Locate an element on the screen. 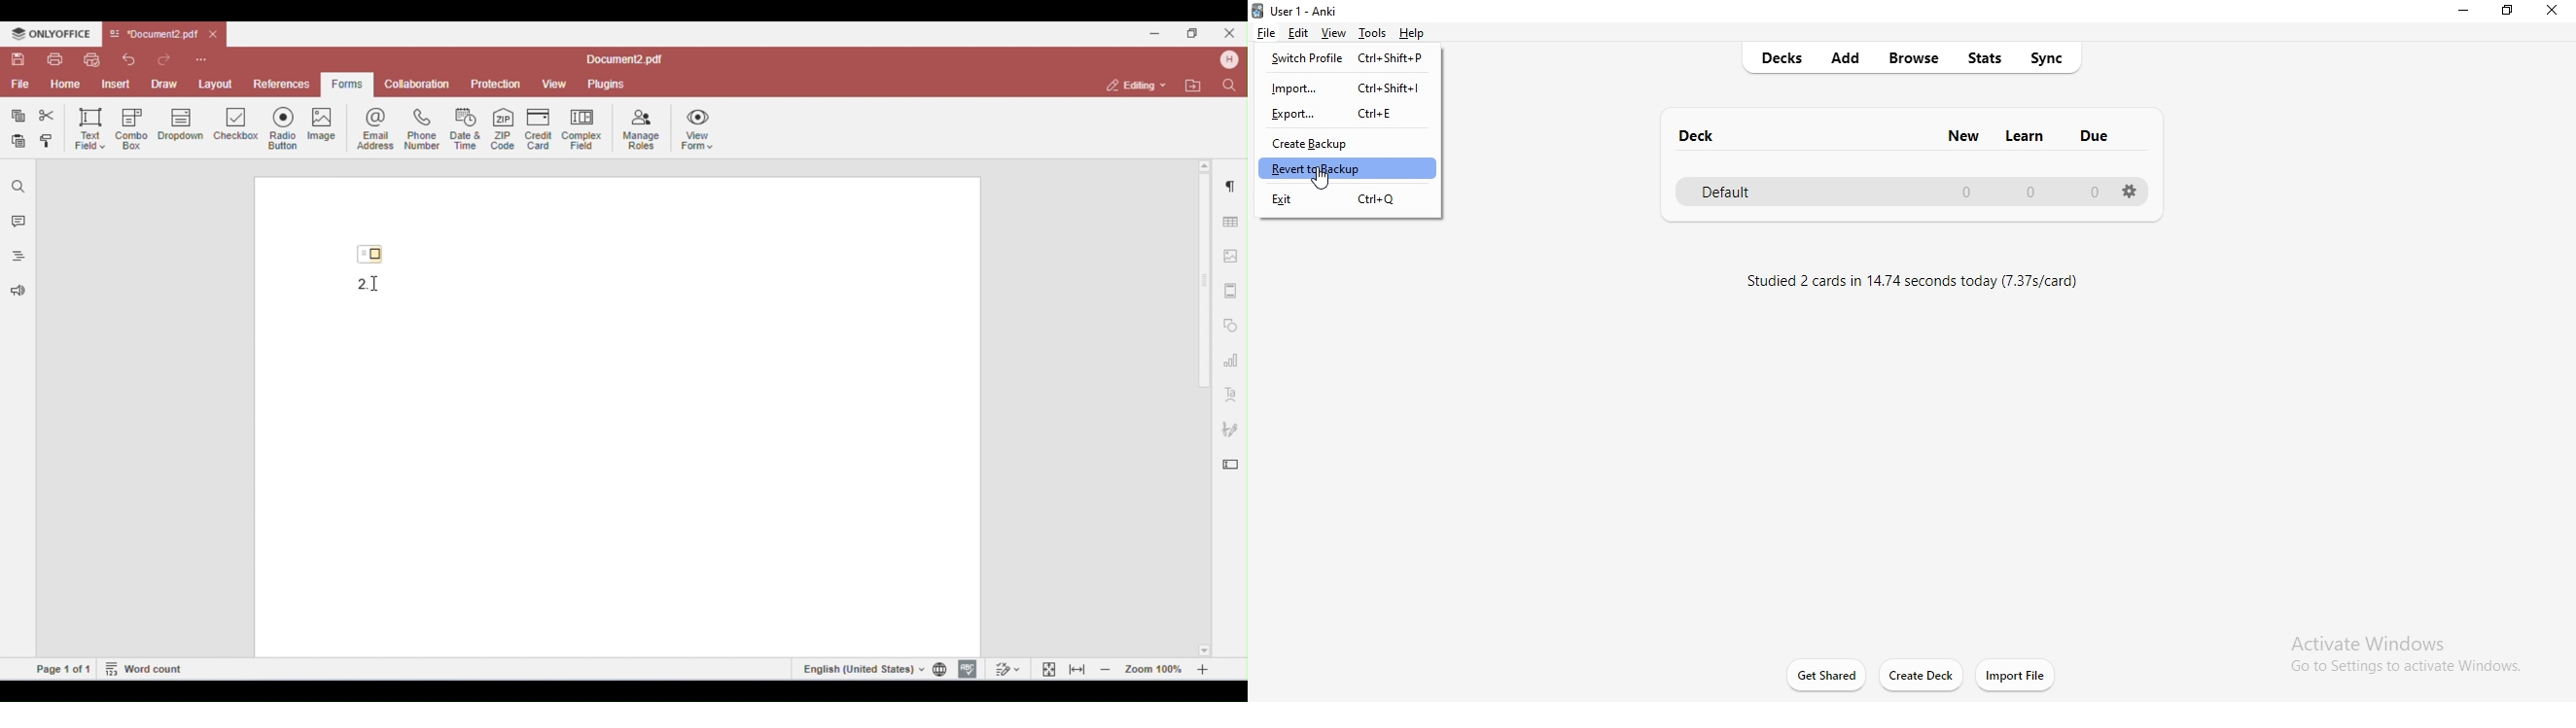  switch profile is located at coordinates (1348, 61).